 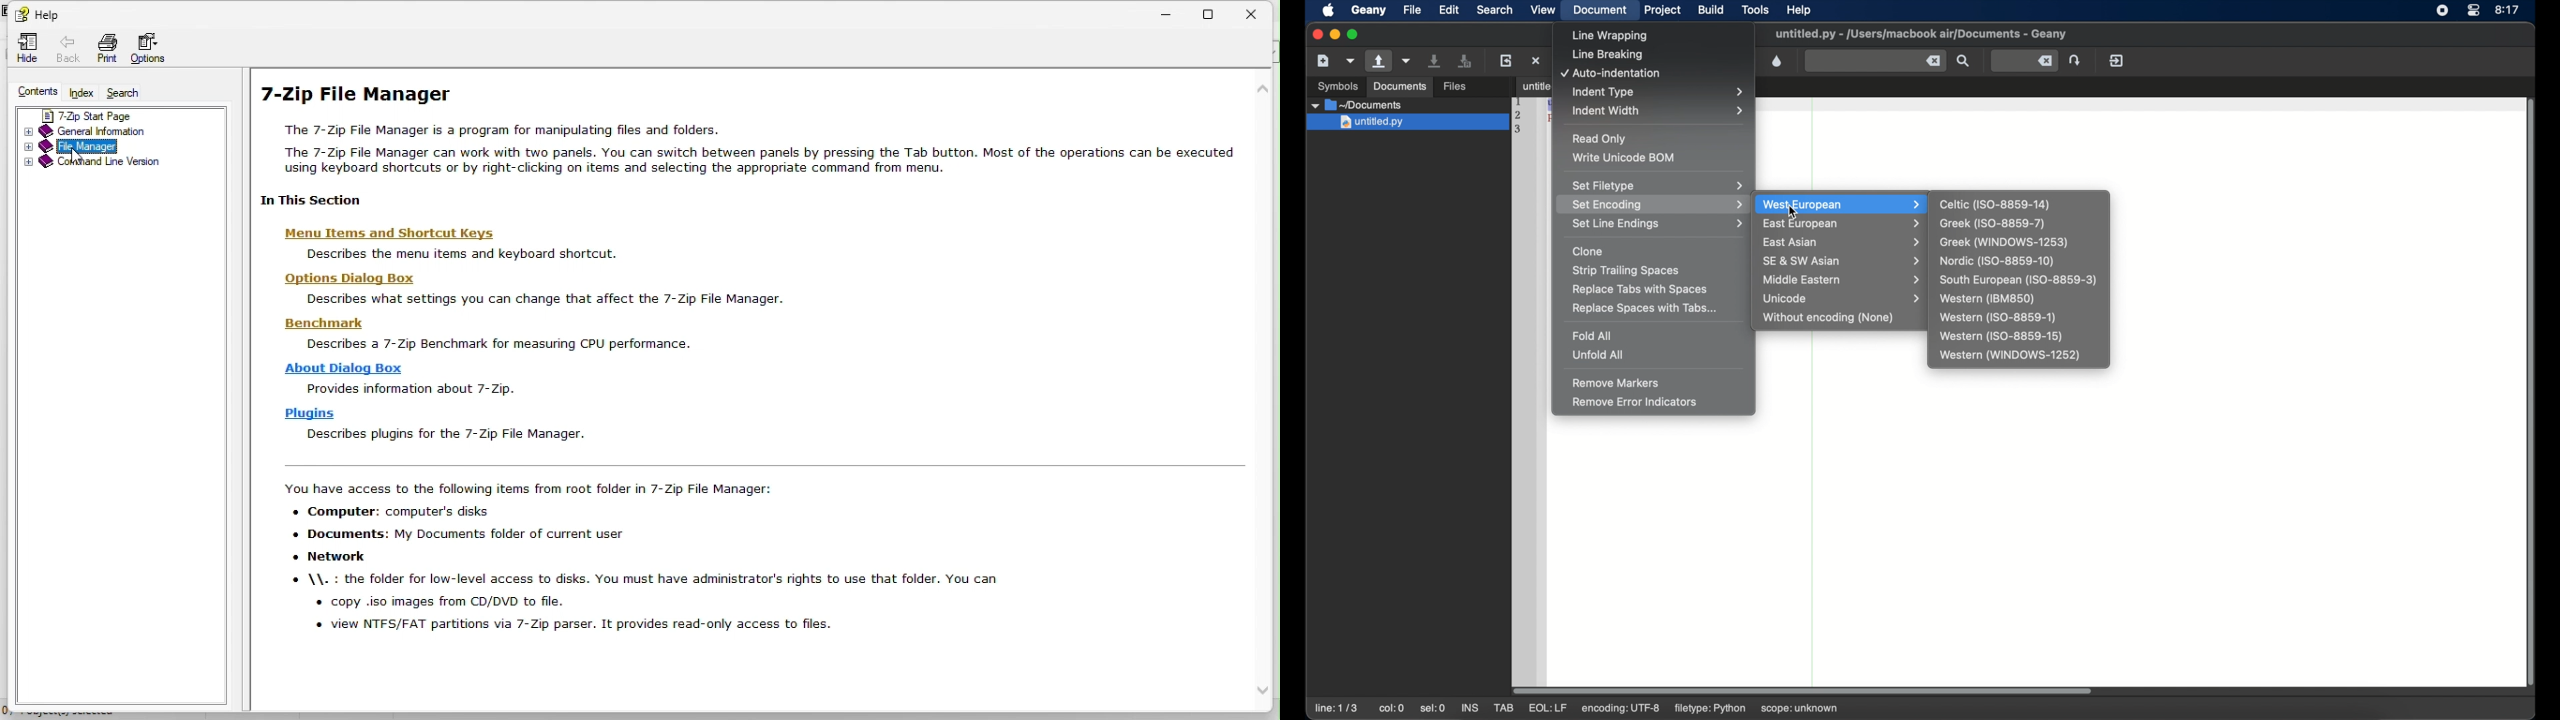 I want to click on indent width, so click(x=1659, y=111).